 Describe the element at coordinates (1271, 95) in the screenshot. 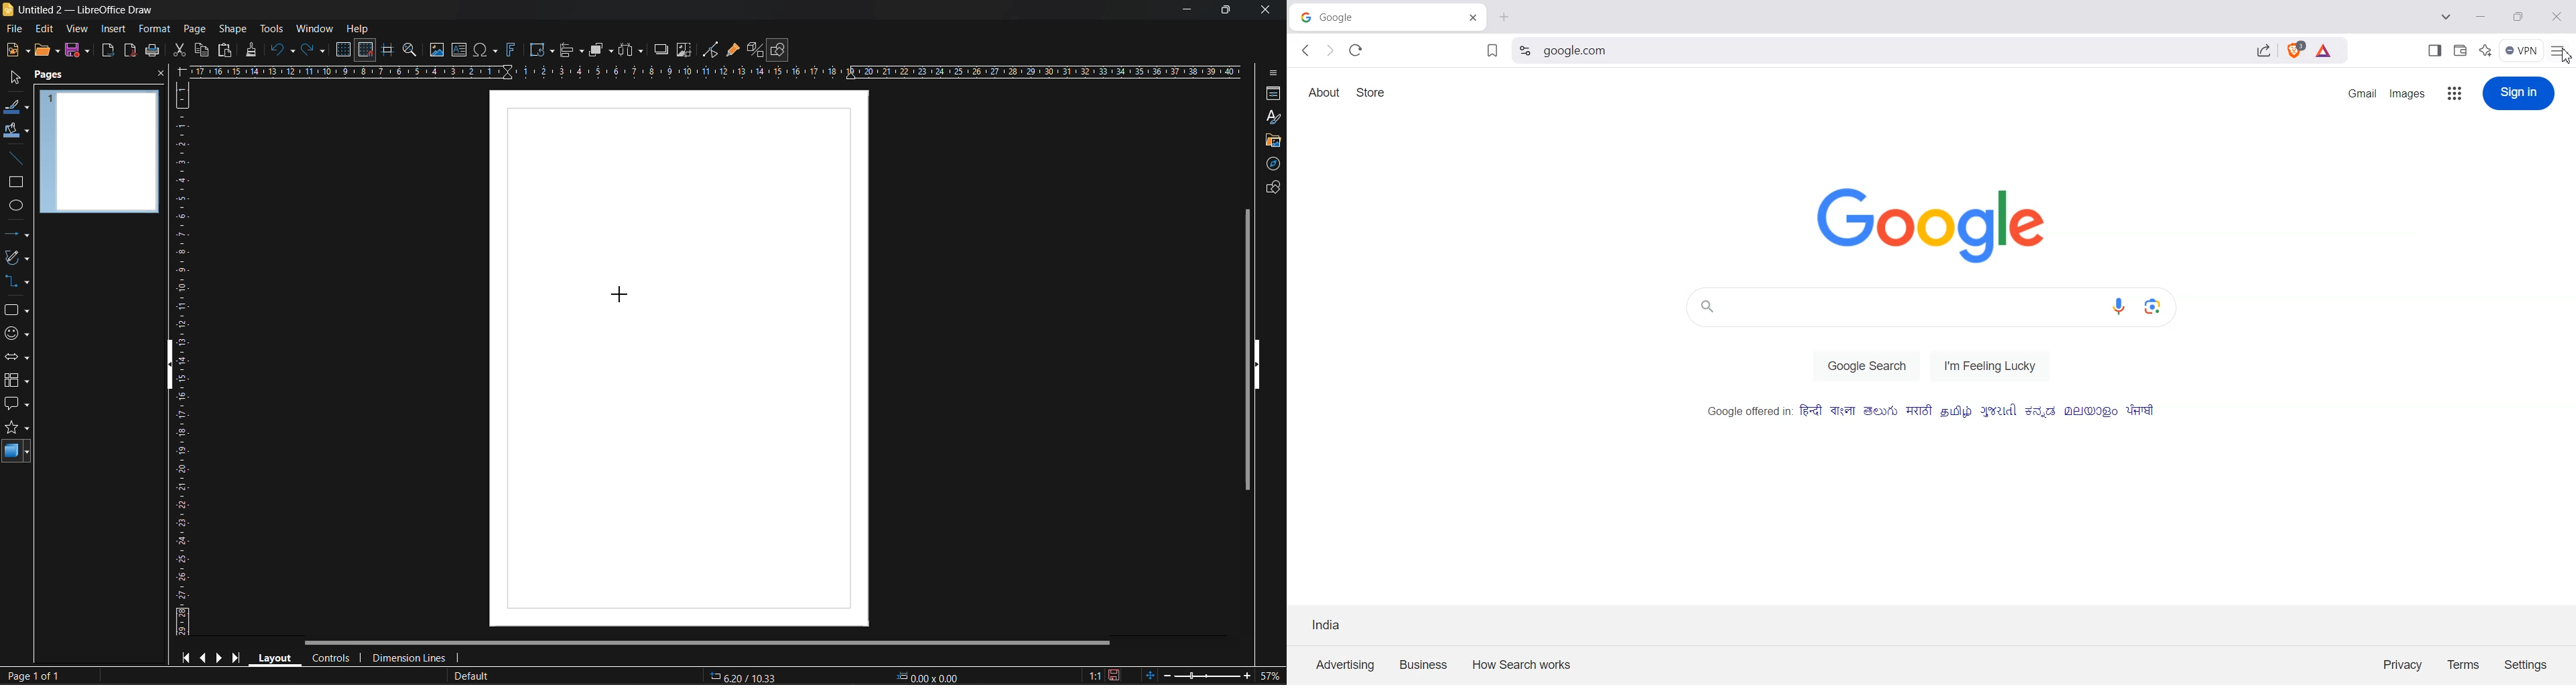

I see `properties` at that location.